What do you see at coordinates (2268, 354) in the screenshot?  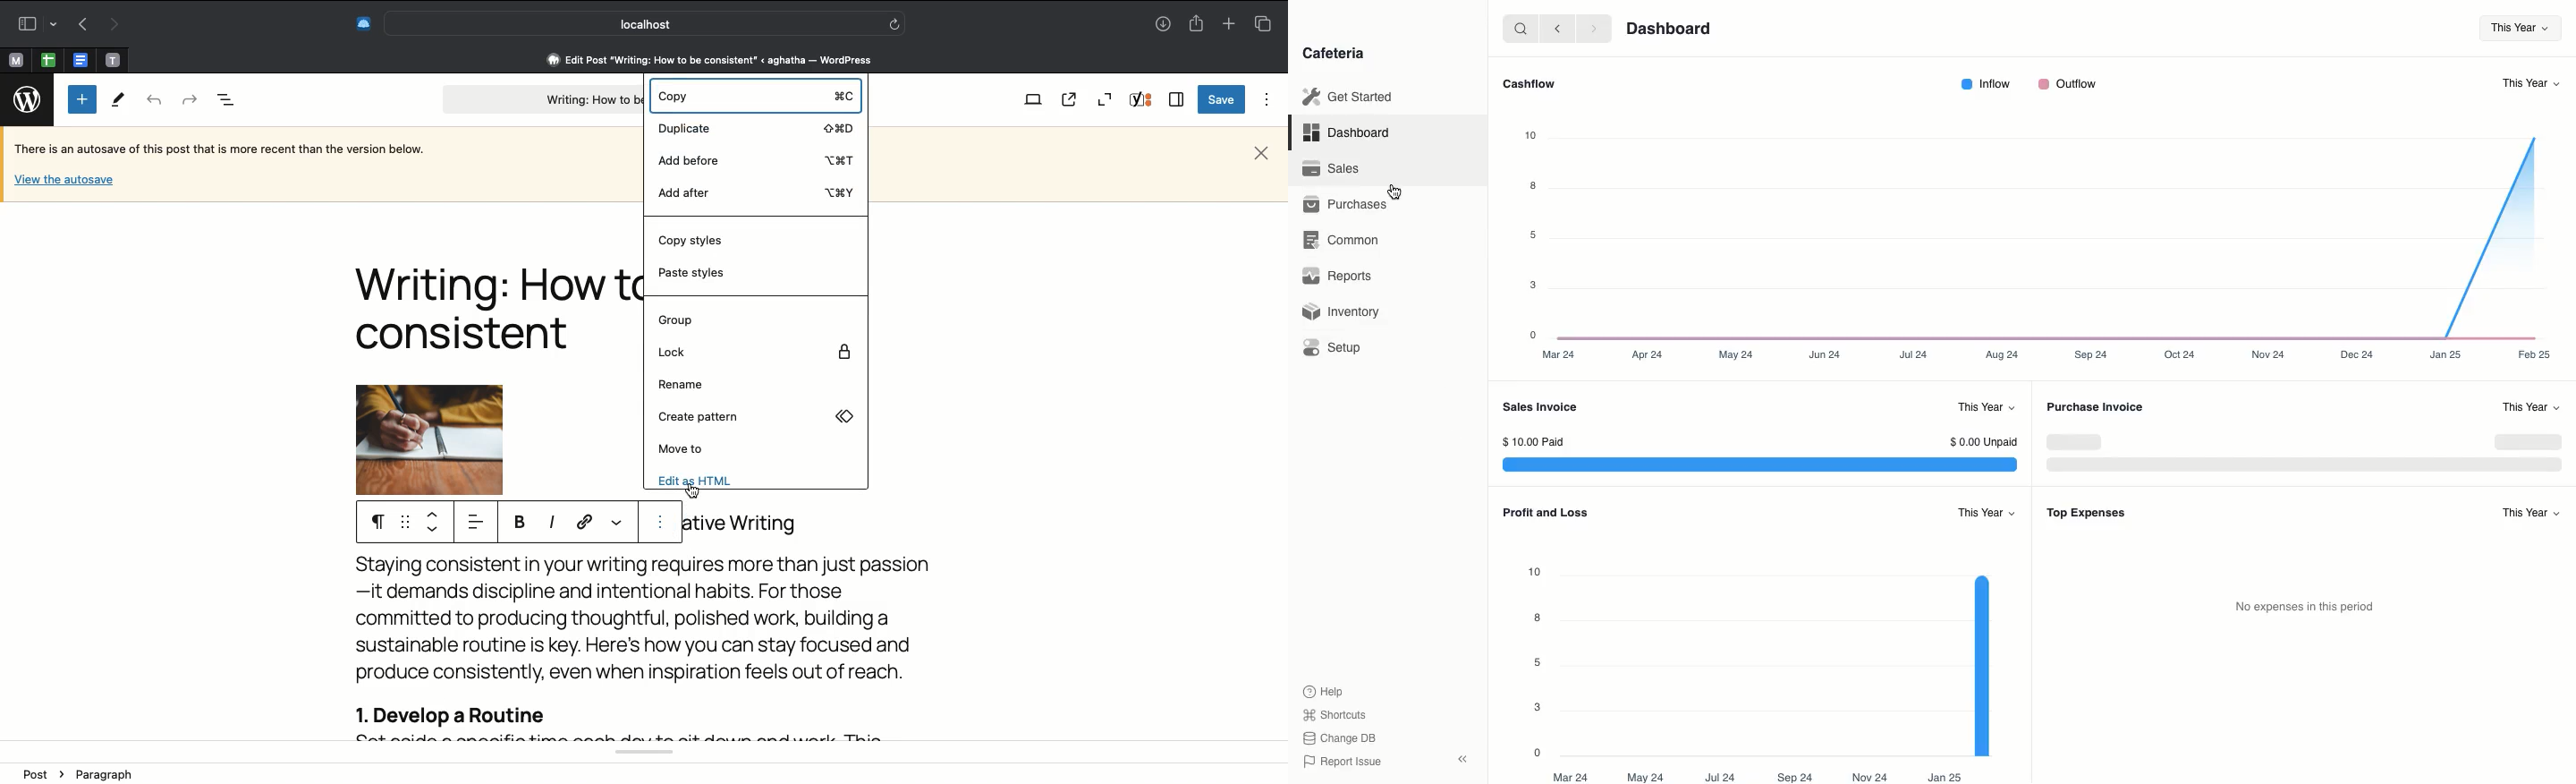 I see `Nov 24` at bounding box center [2268, 354].